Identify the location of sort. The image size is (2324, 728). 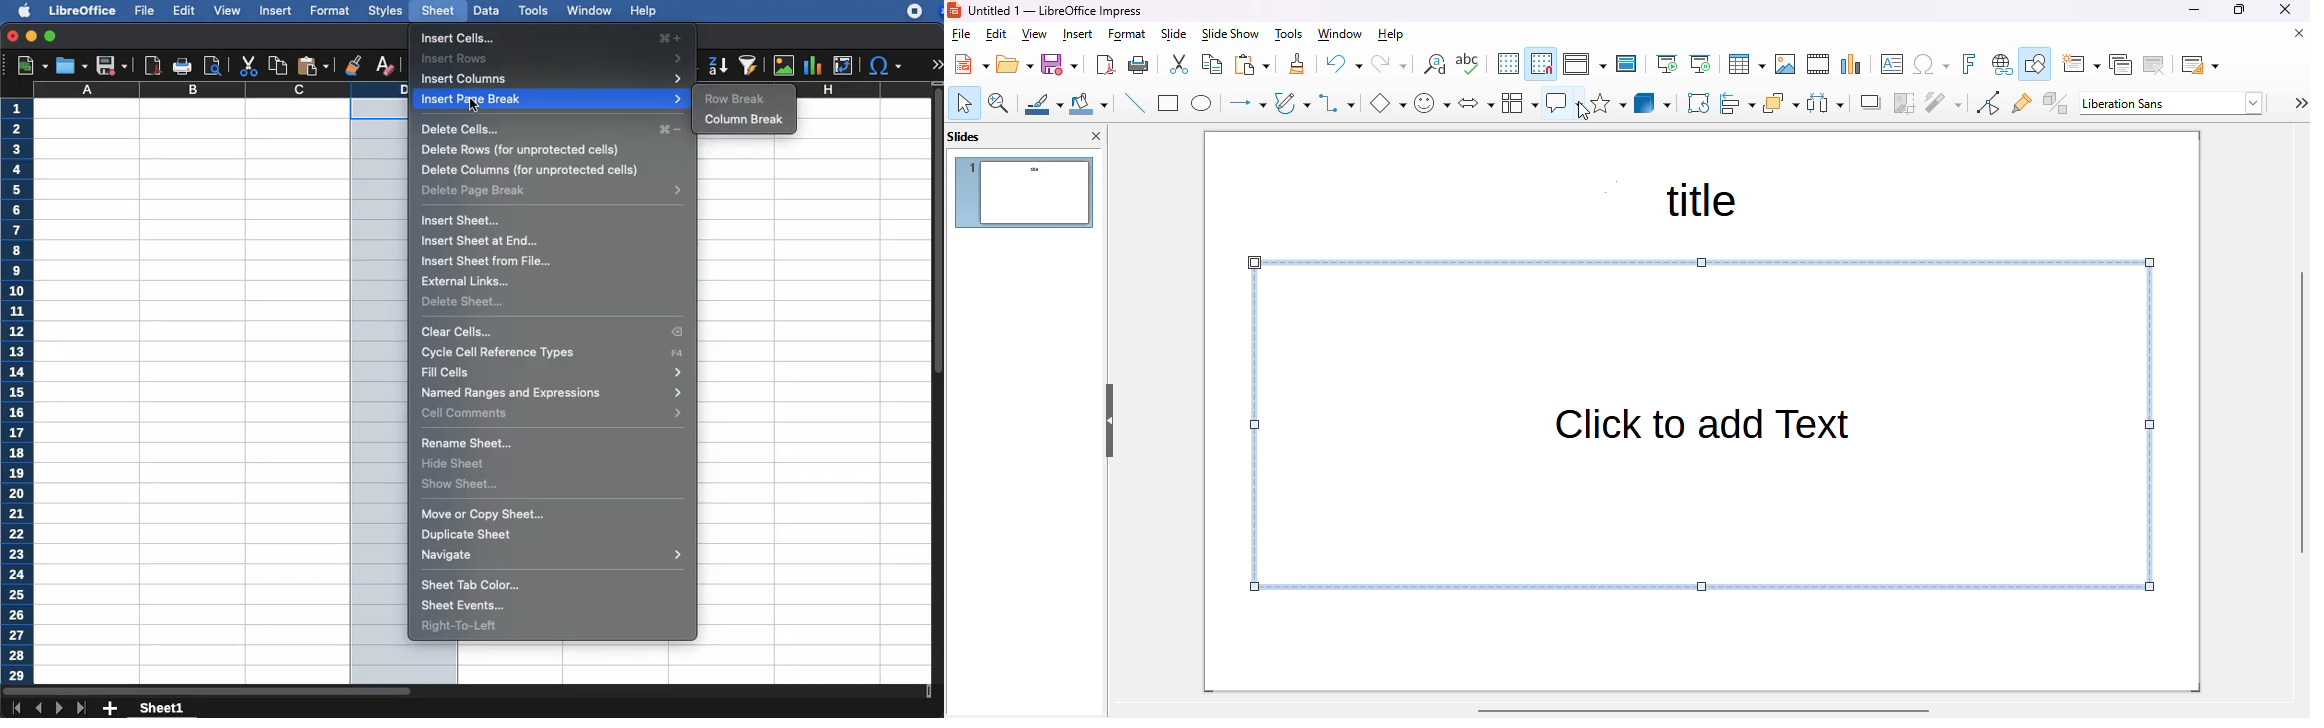
(747, 66).